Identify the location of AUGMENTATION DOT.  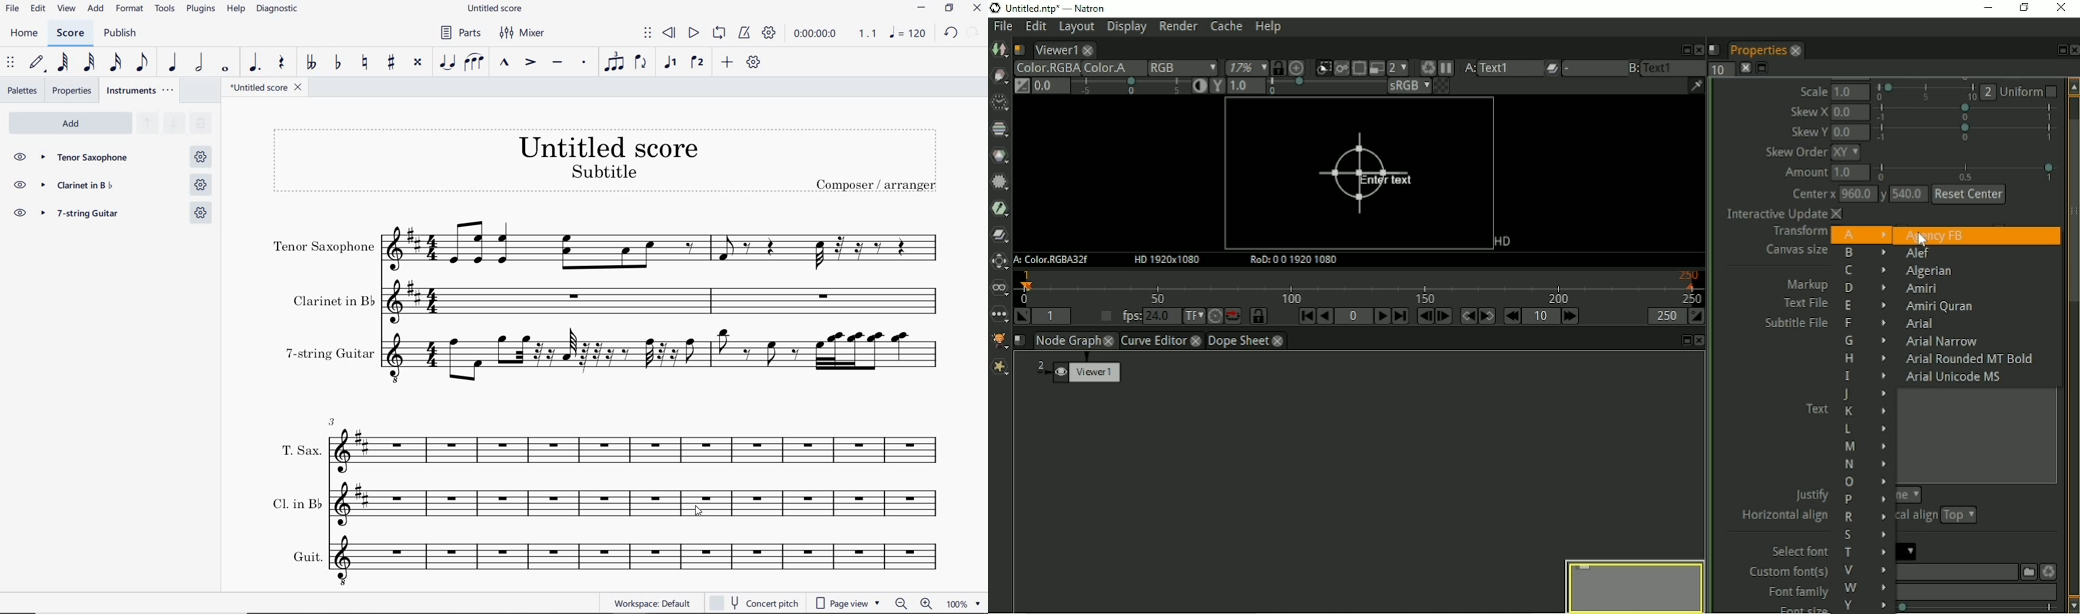
(255, 63).